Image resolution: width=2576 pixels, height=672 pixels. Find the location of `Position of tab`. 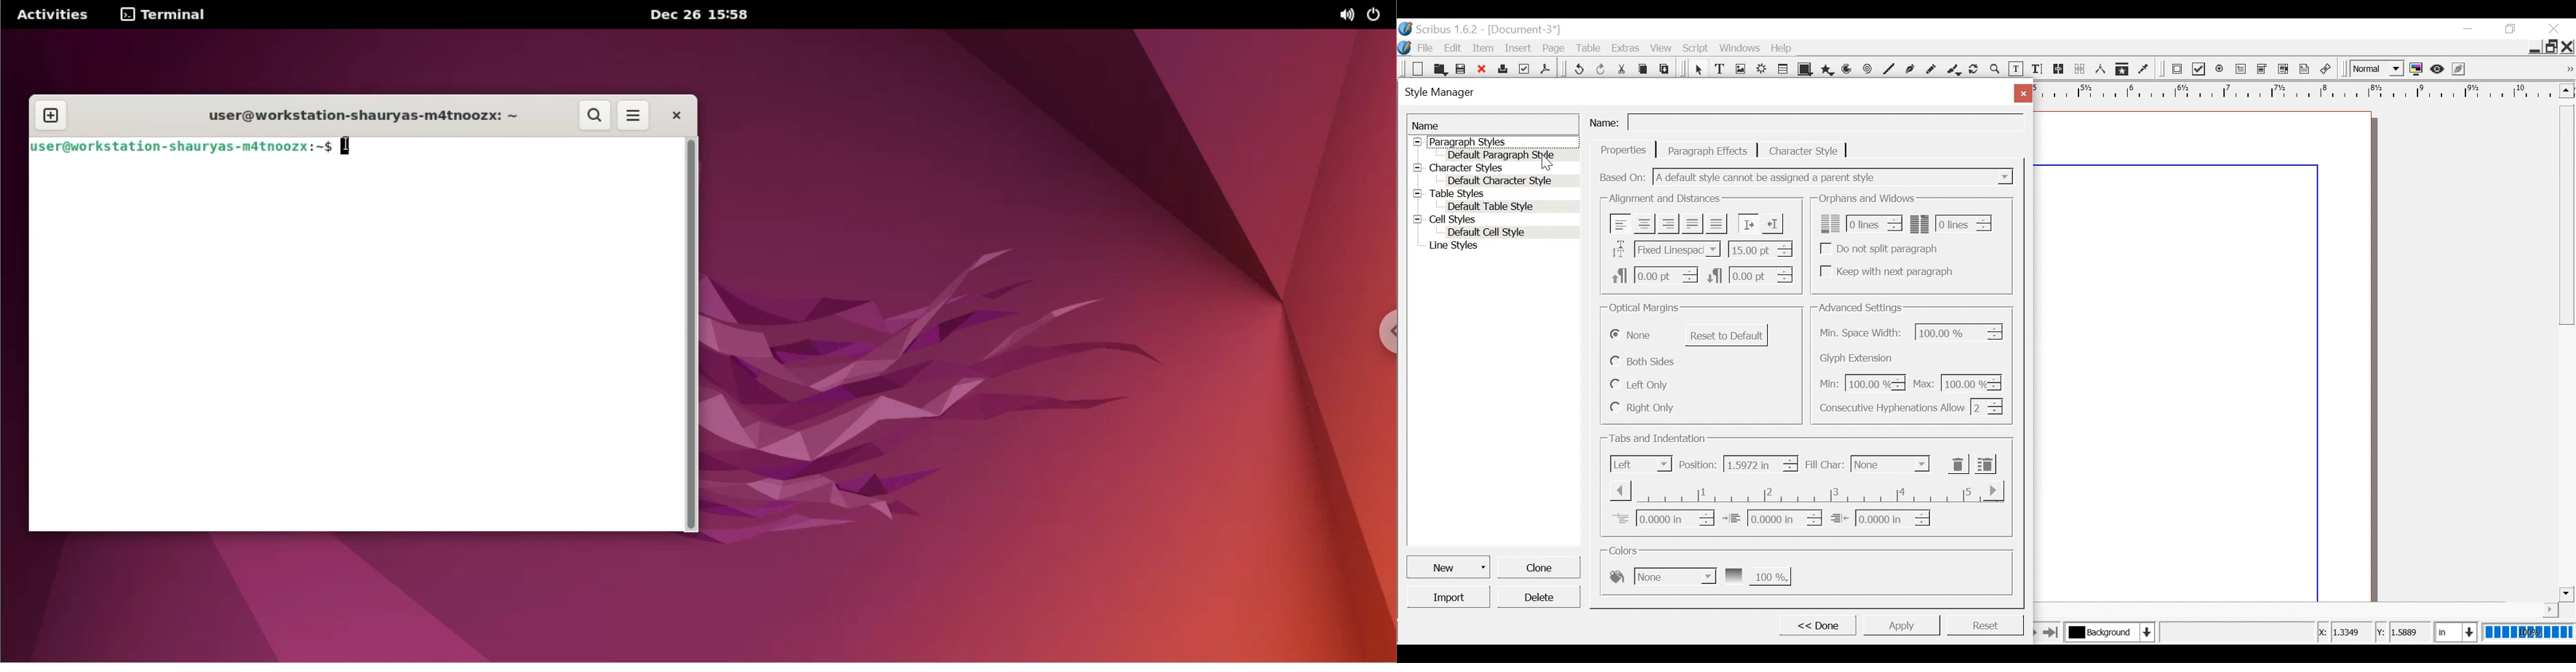

Position of tab is located at coordinates (1760, 464).